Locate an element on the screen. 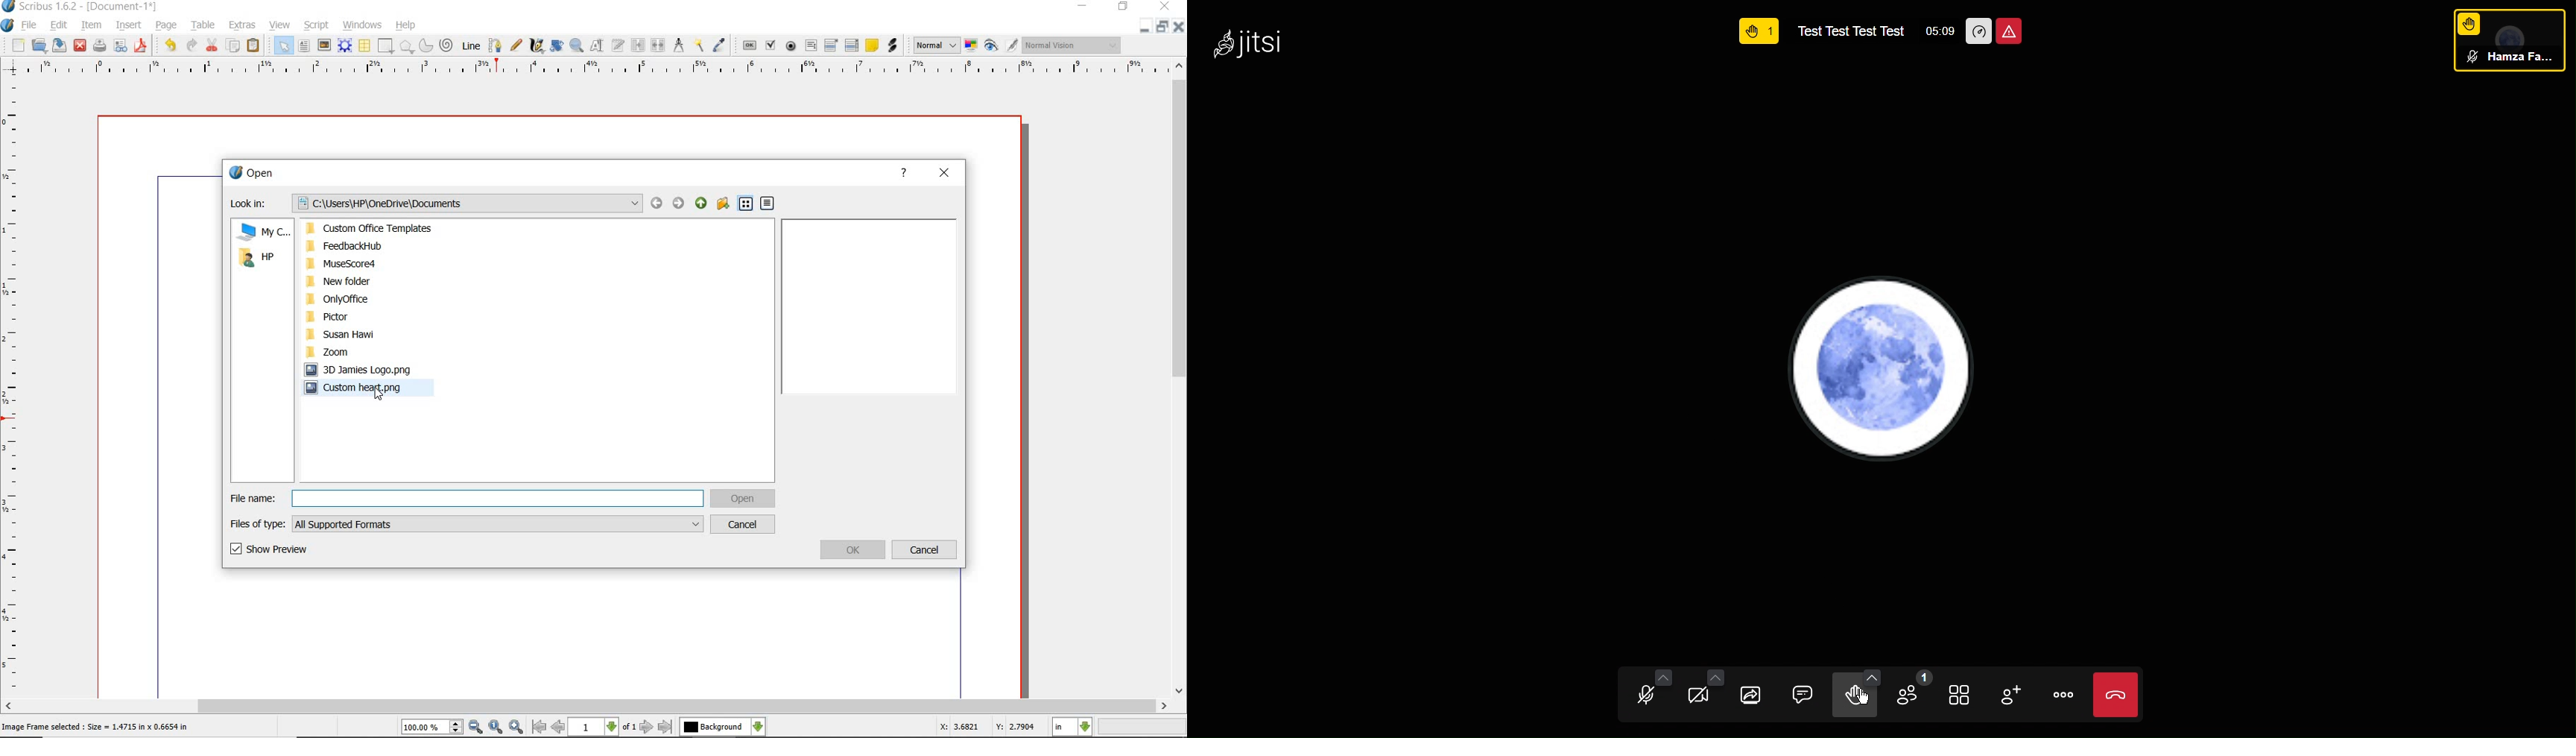 The height and width of the screenshot is (756, 2576). table is located at coordinates (365, 47).